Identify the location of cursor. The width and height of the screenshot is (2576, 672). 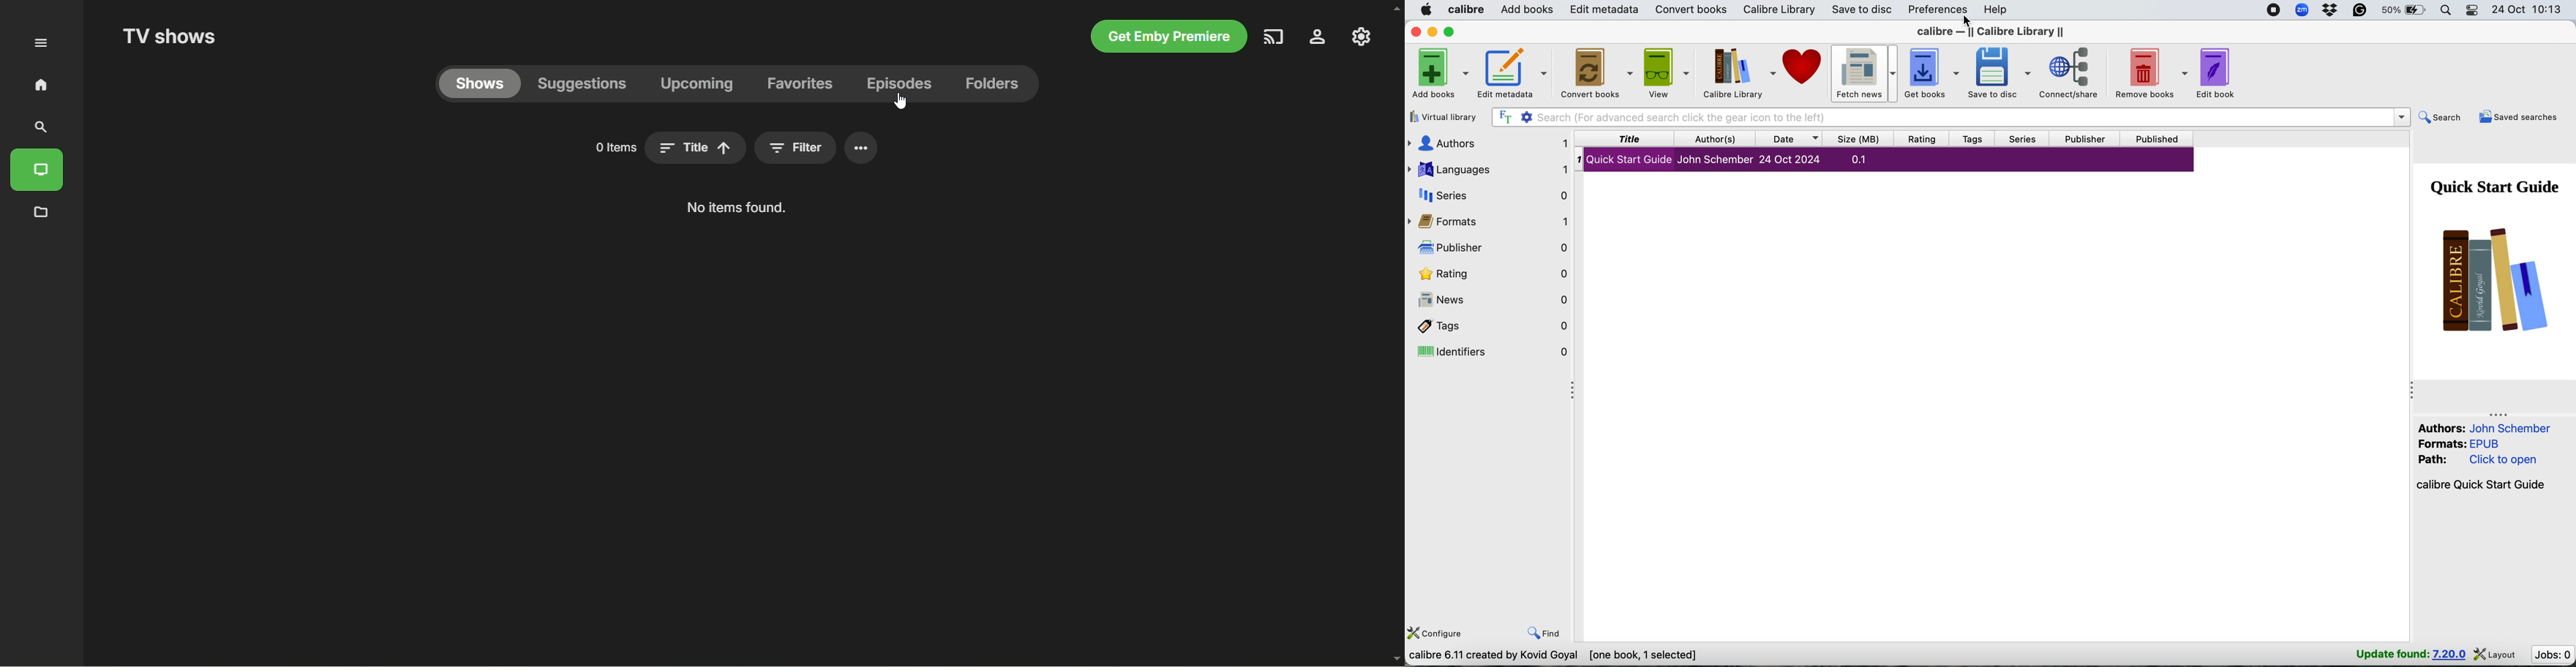
(901, 102).